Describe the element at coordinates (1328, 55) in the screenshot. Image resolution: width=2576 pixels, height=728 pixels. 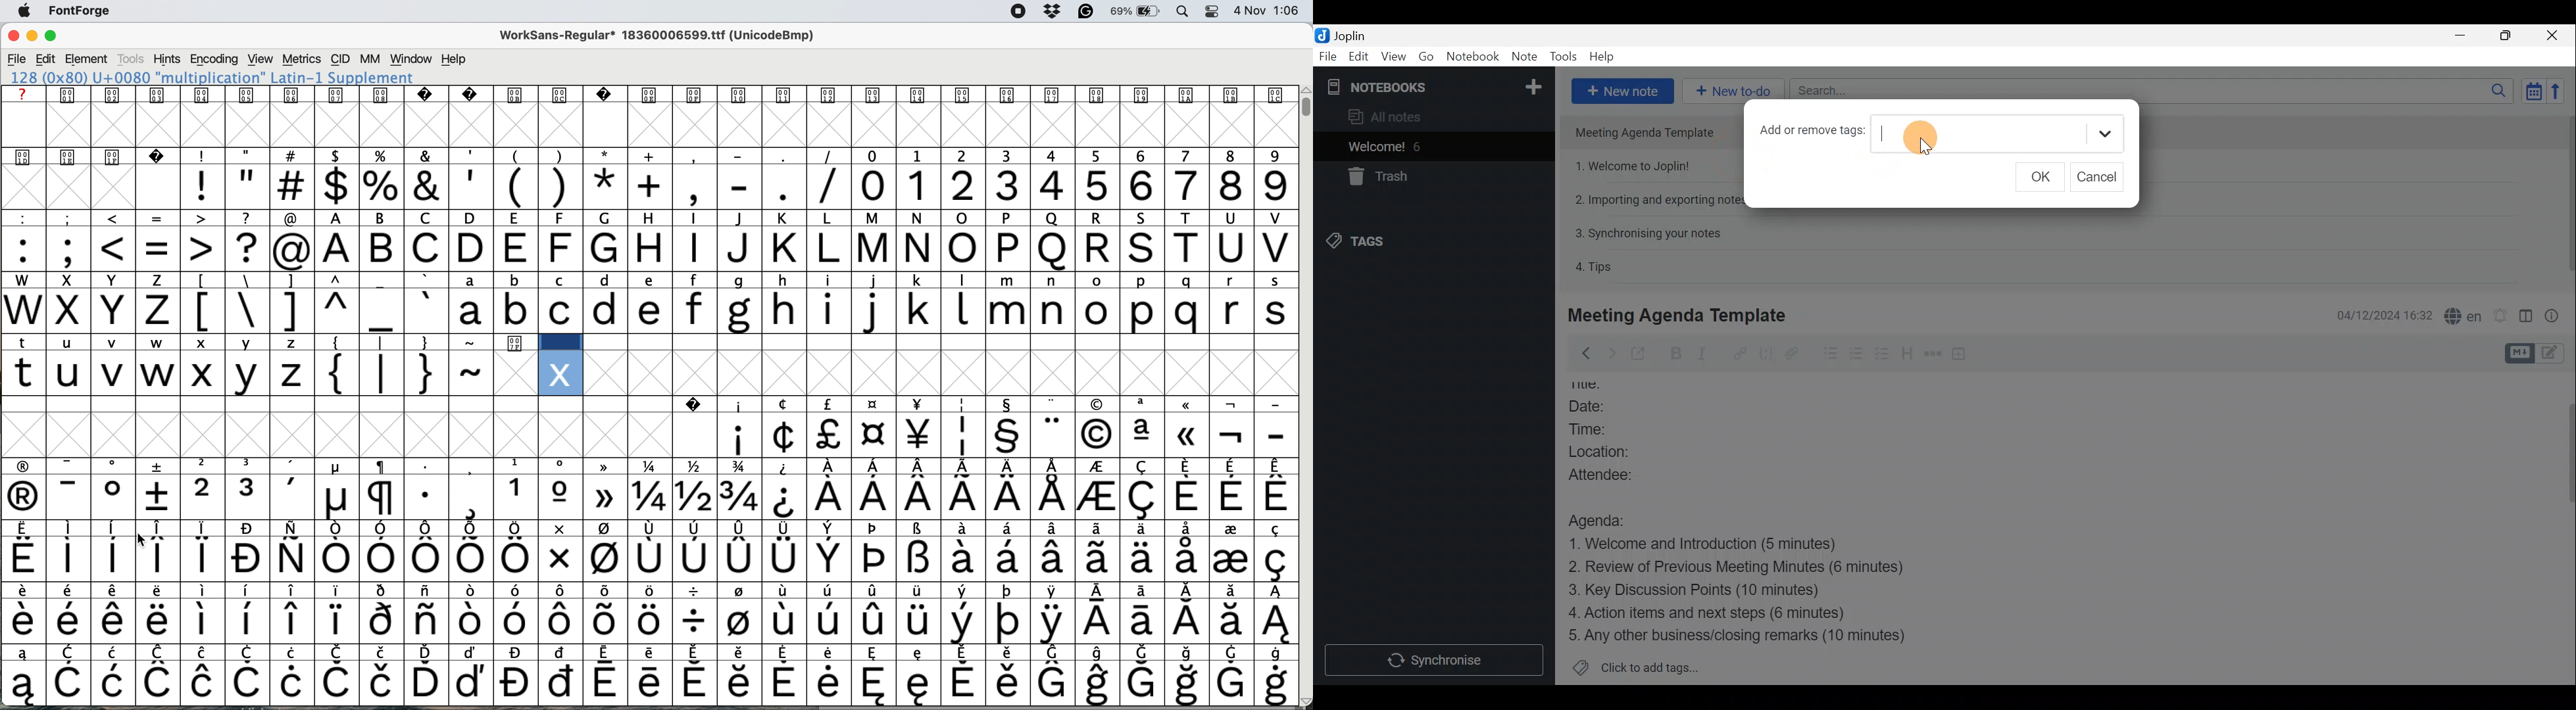
I see `File` at that location.